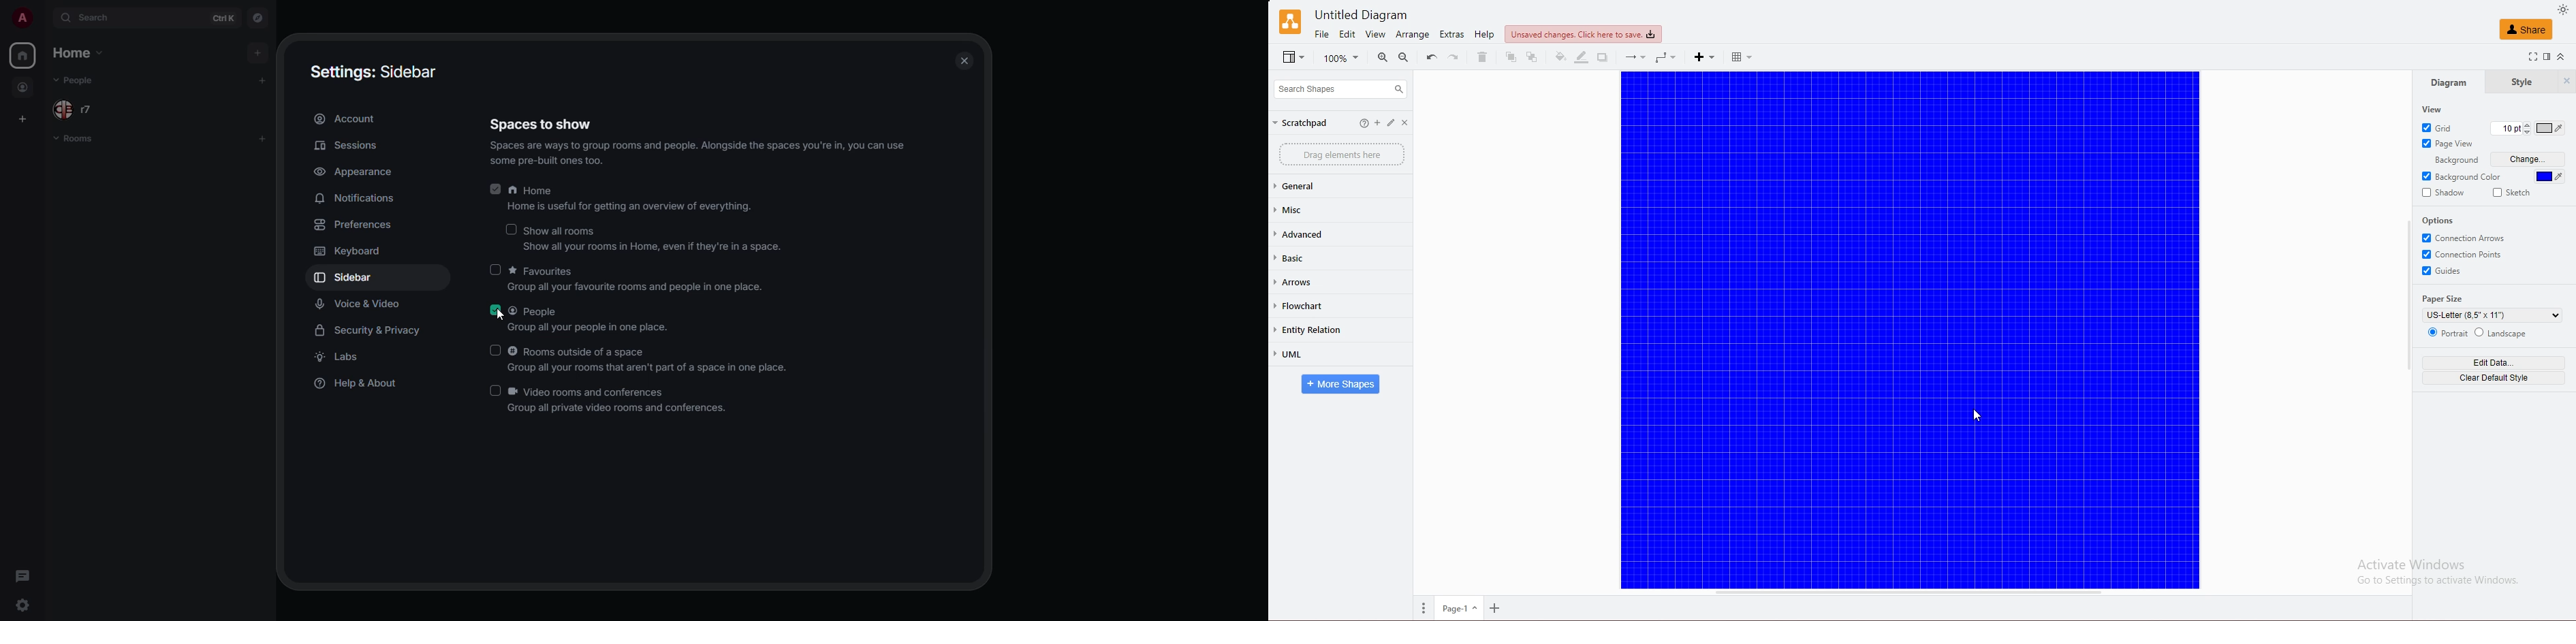  Describe the element at coordinates (1301, 123) in the screenshot. I see `scratchpad` at that location.